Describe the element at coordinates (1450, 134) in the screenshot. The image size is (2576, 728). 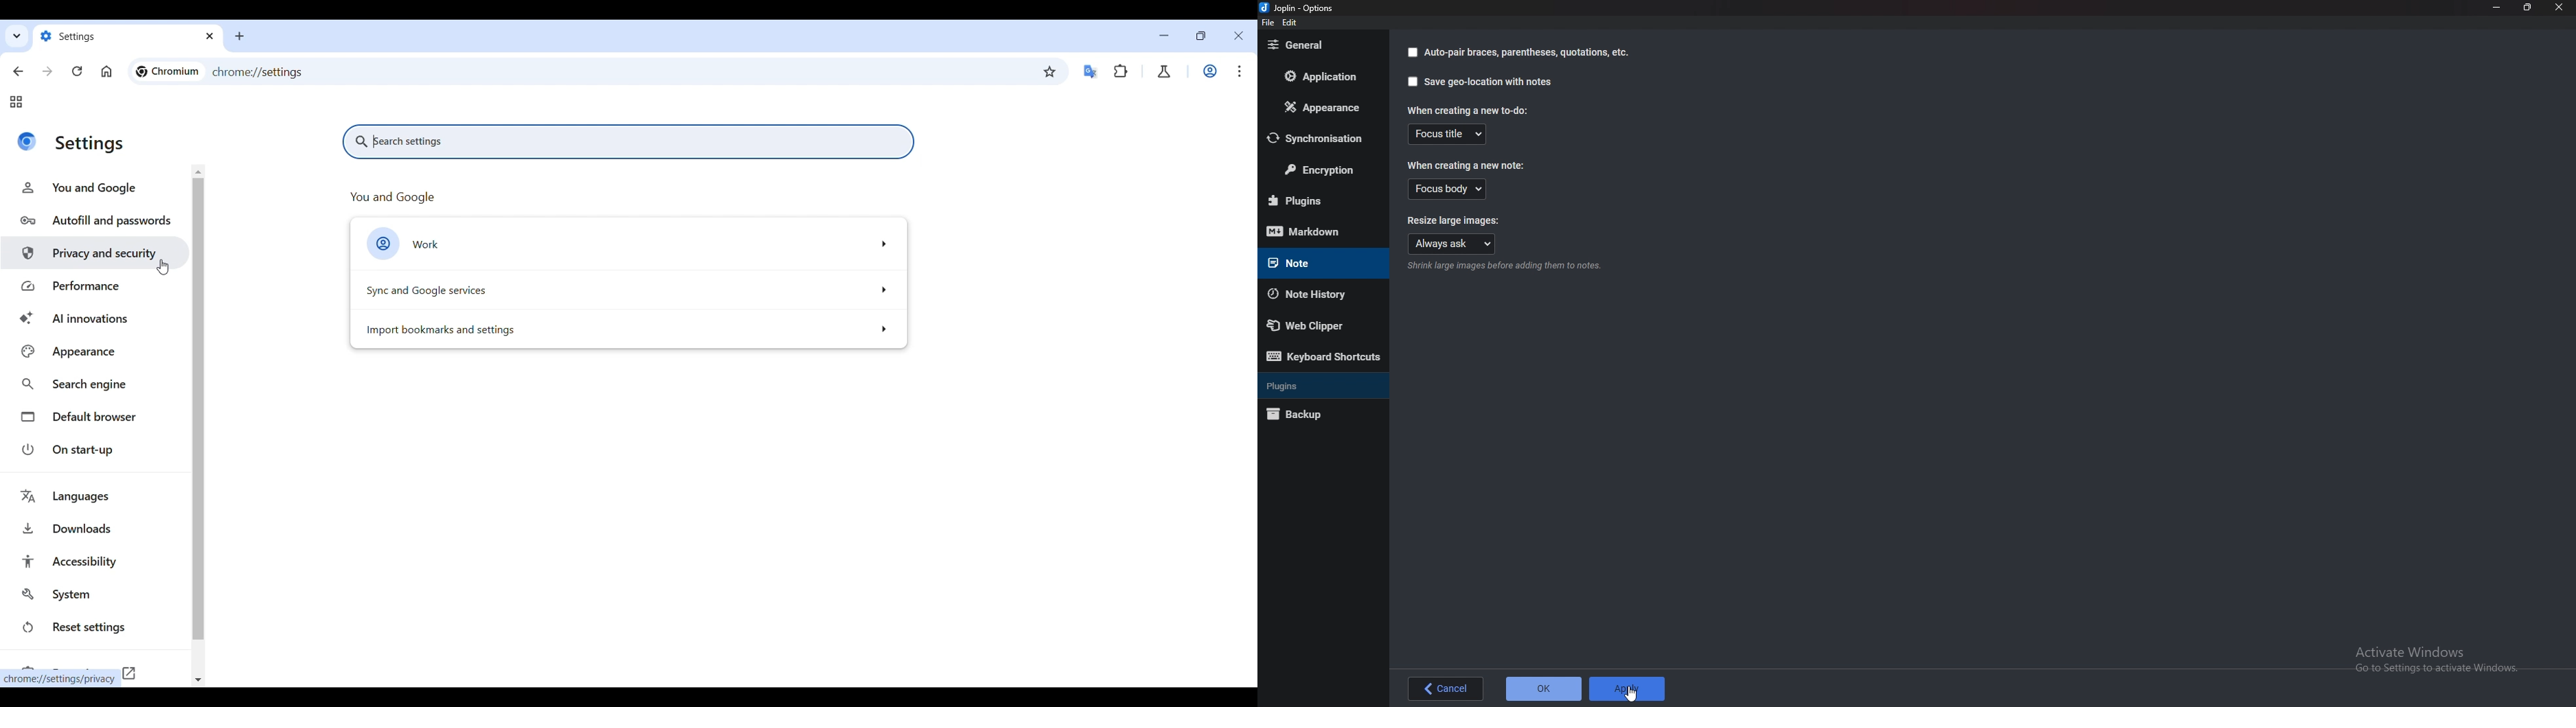
I see `Focus title` at that location.